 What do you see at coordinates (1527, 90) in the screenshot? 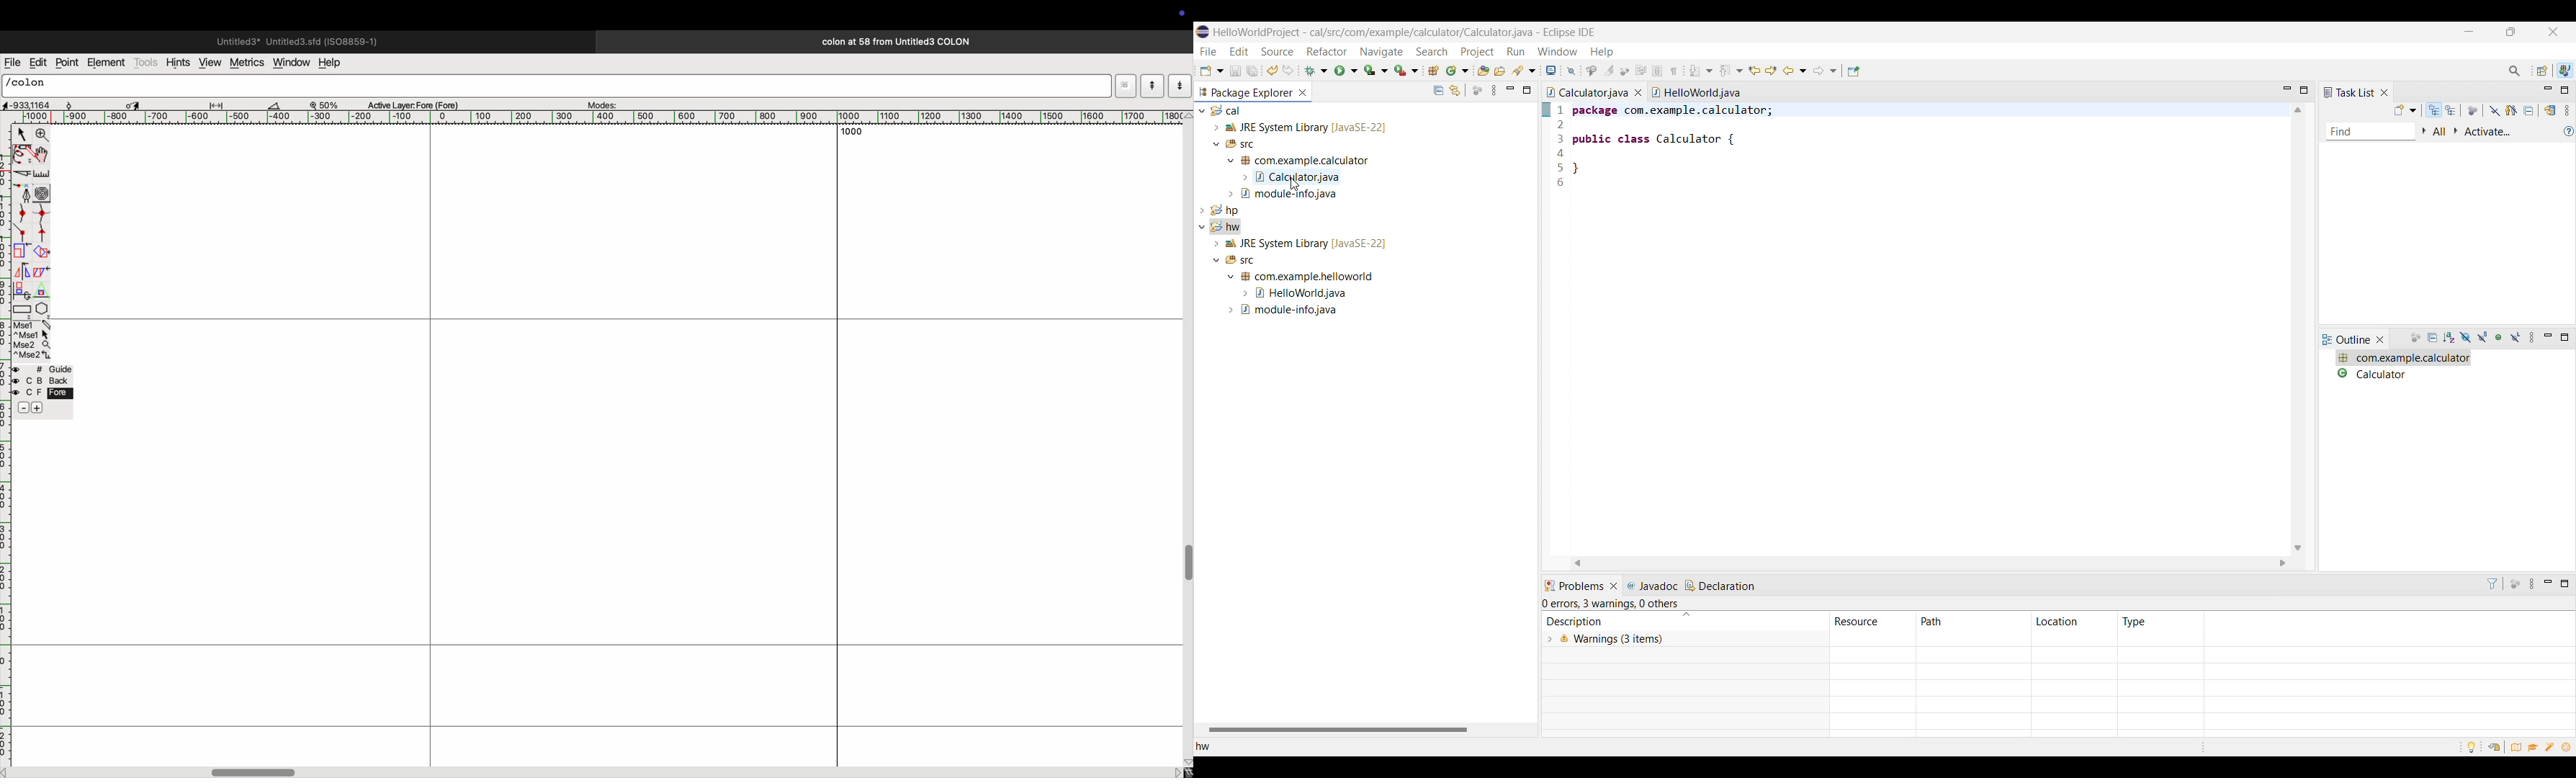
I see `Maximize` at bounding box center [1527, 90].